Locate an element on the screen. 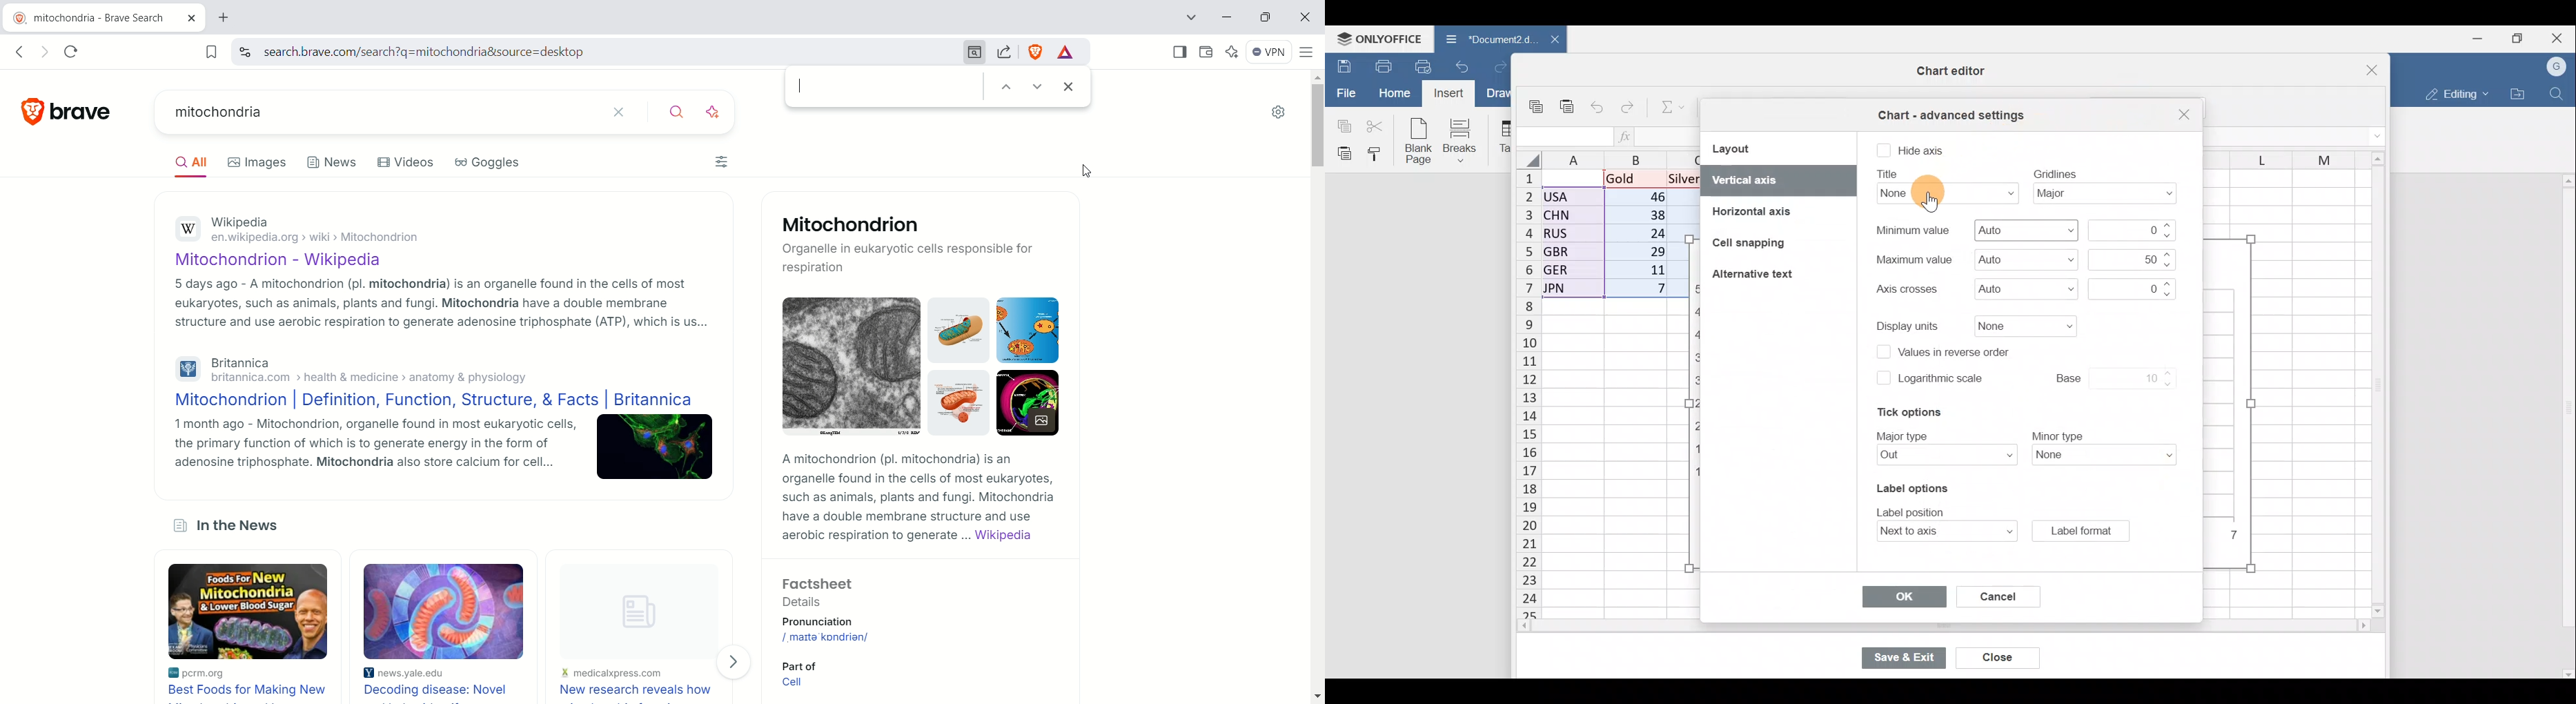  Gridlines is located at coordinates (2110, 194).